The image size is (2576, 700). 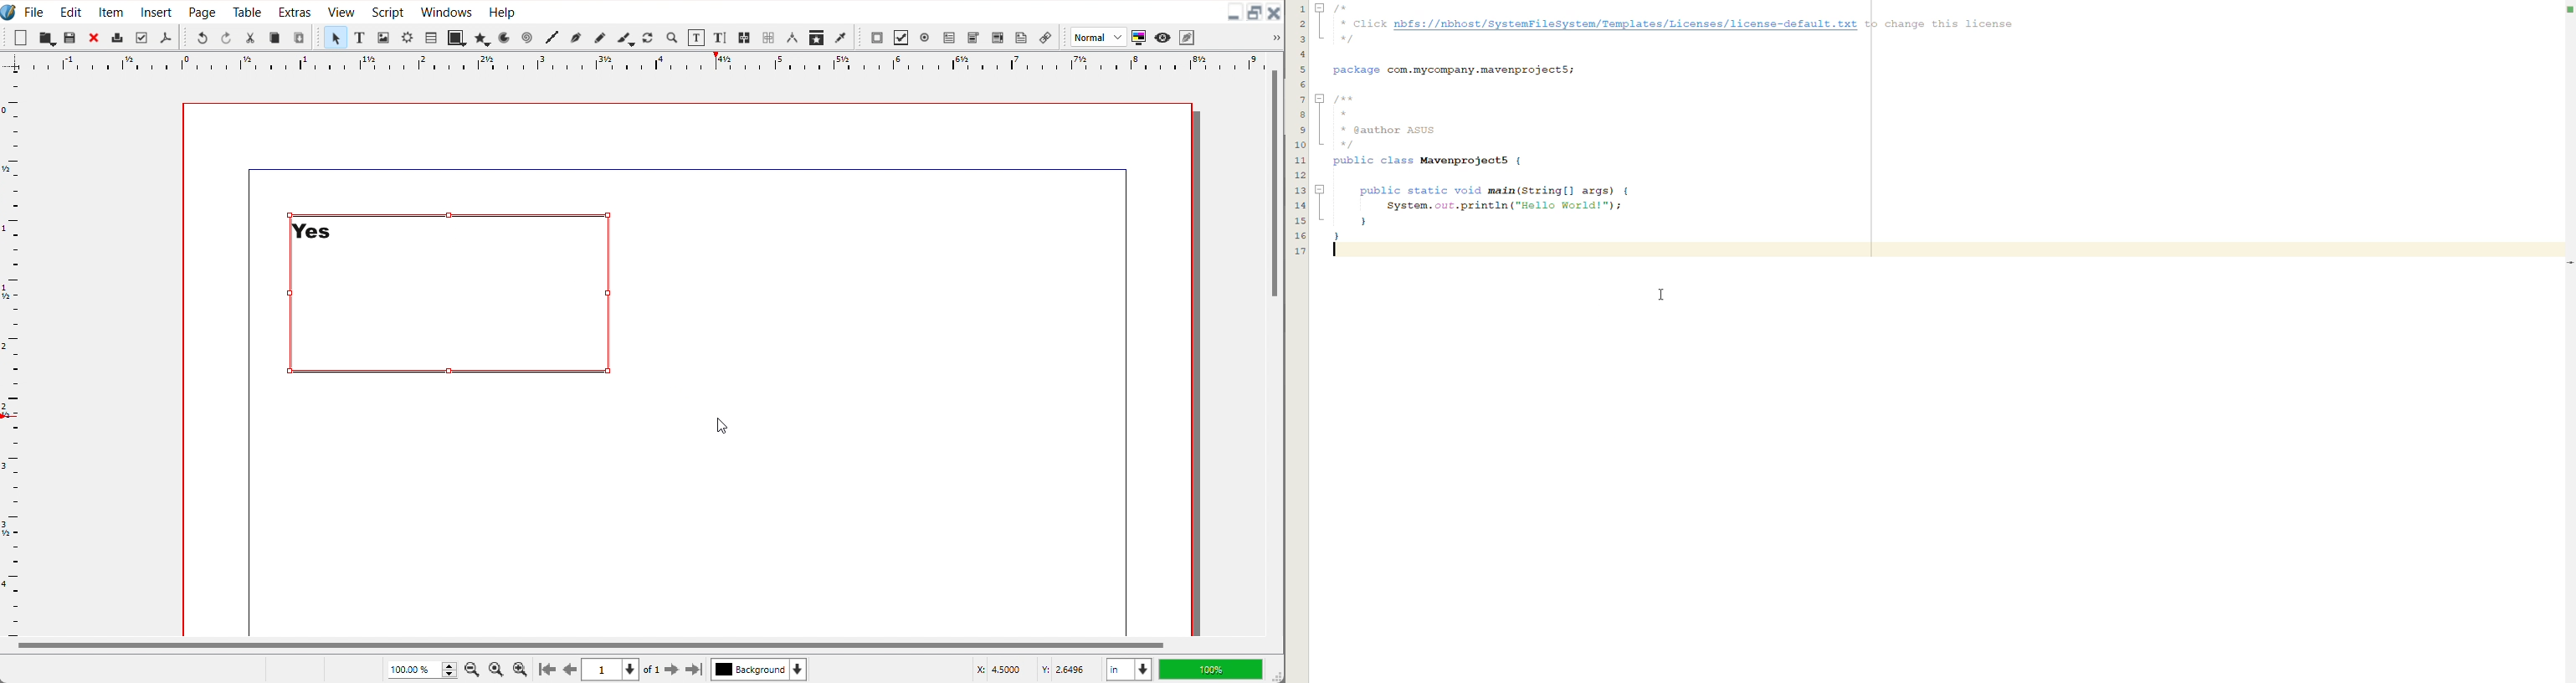 I want to click on Go to previous page, so click(x=570, y=670).